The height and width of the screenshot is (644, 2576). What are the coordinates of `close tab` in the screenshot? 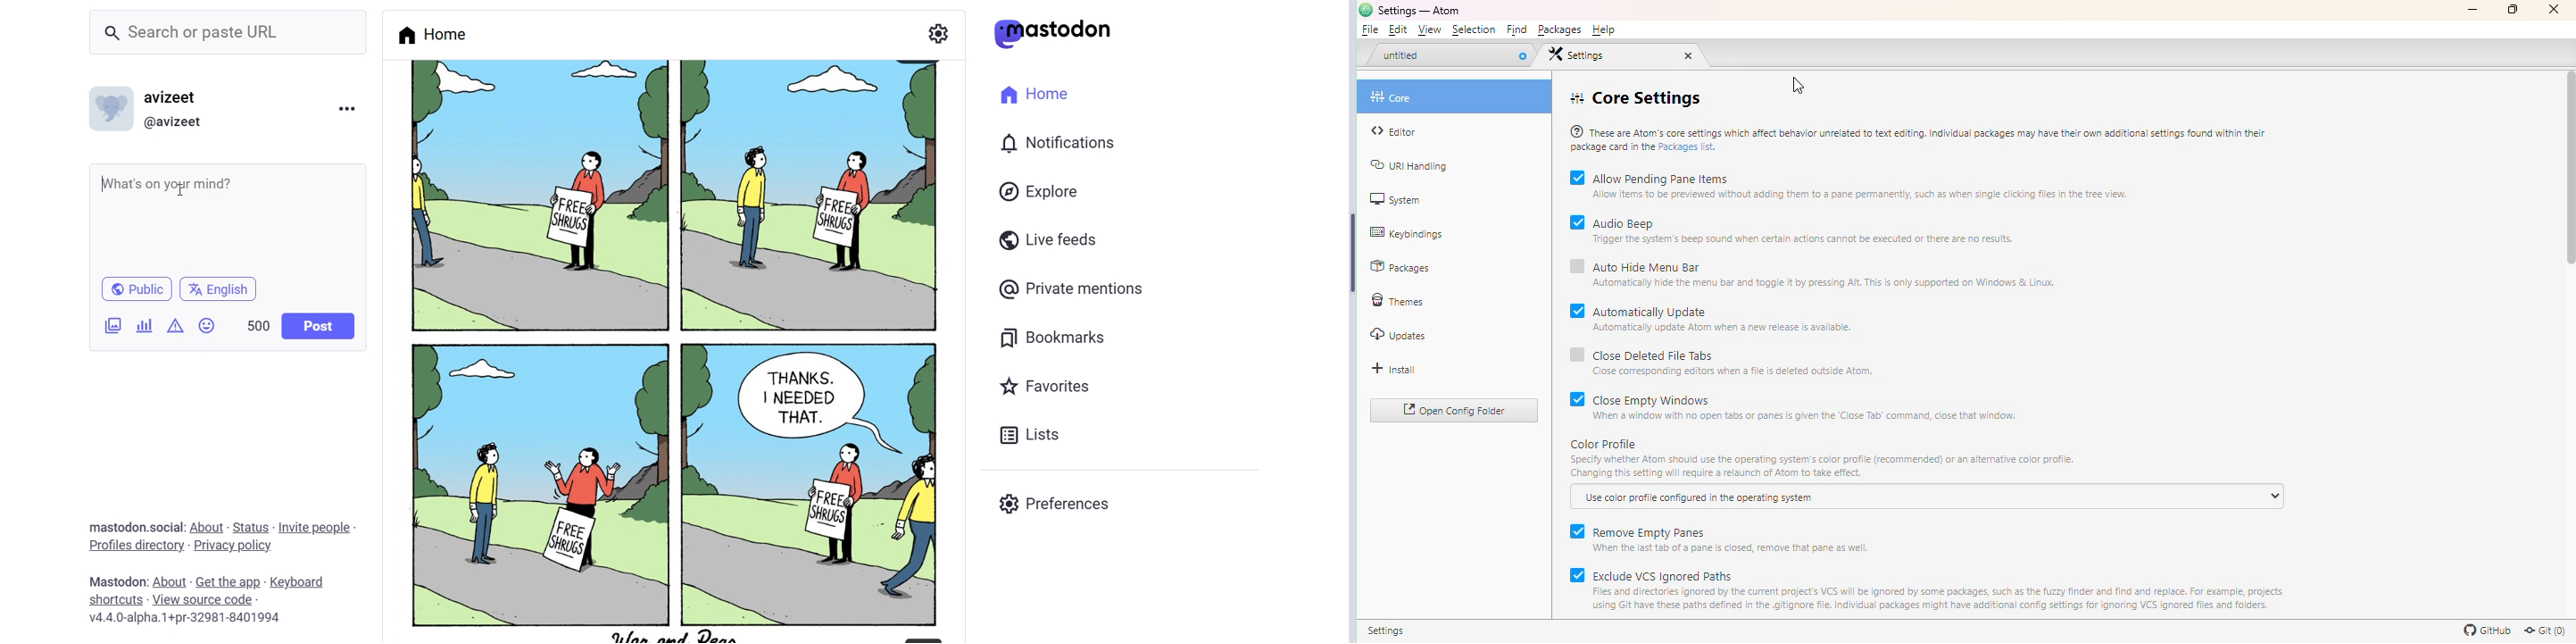 It's located at (1522, 55).